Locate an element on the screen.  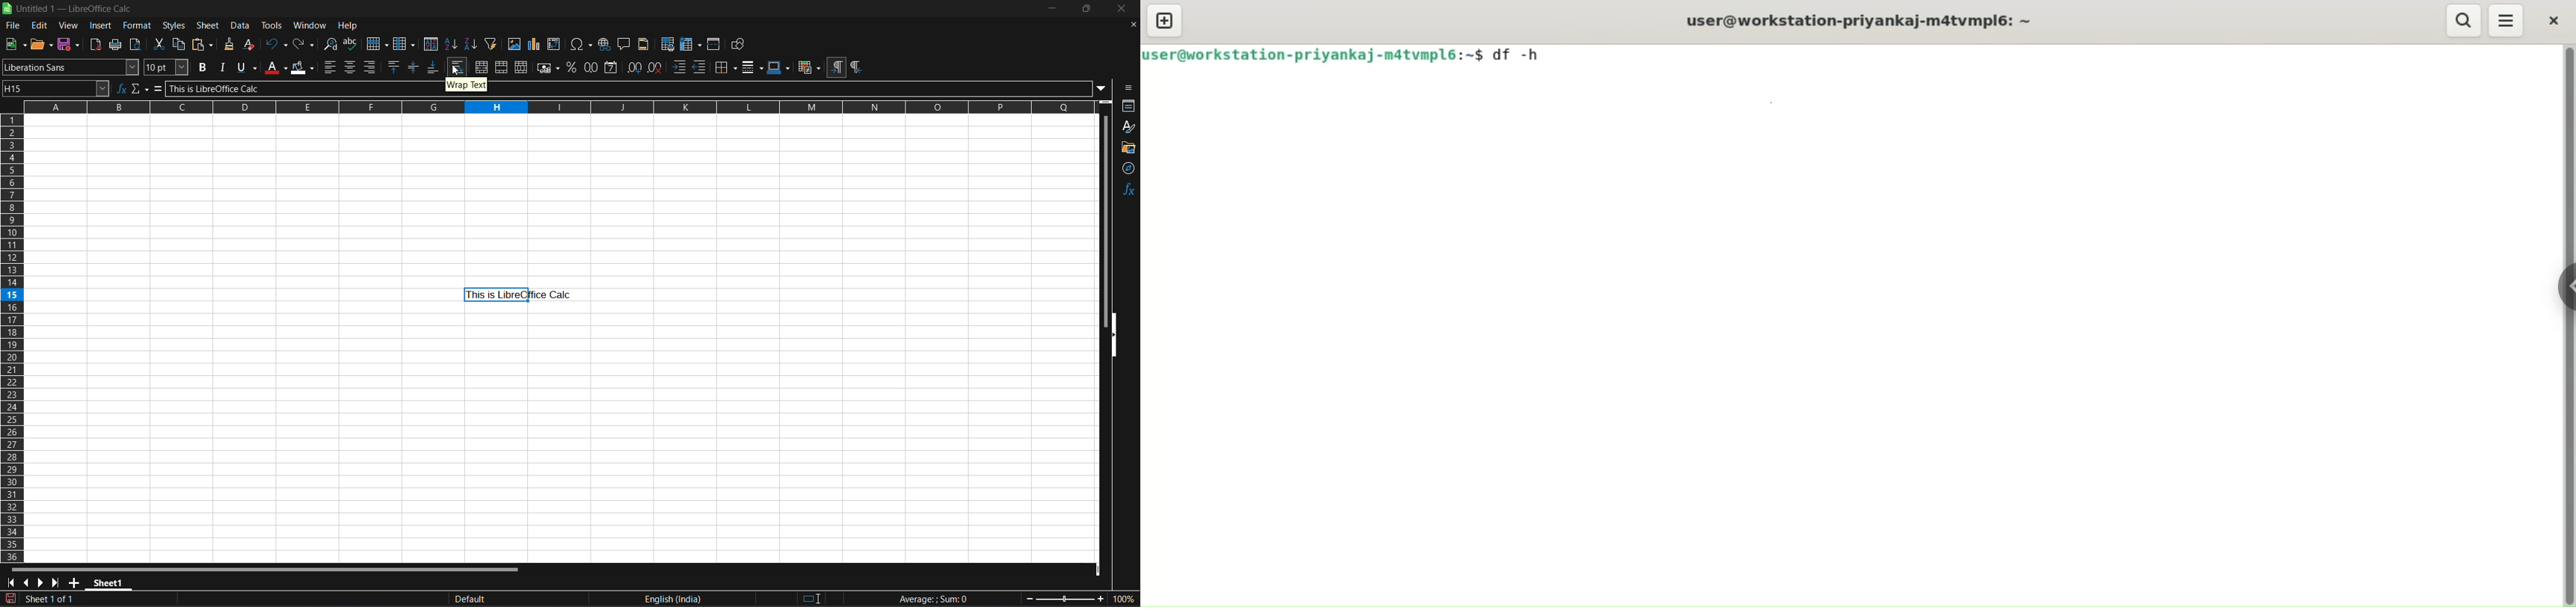
find and replace is located at coordinates (331, 45).